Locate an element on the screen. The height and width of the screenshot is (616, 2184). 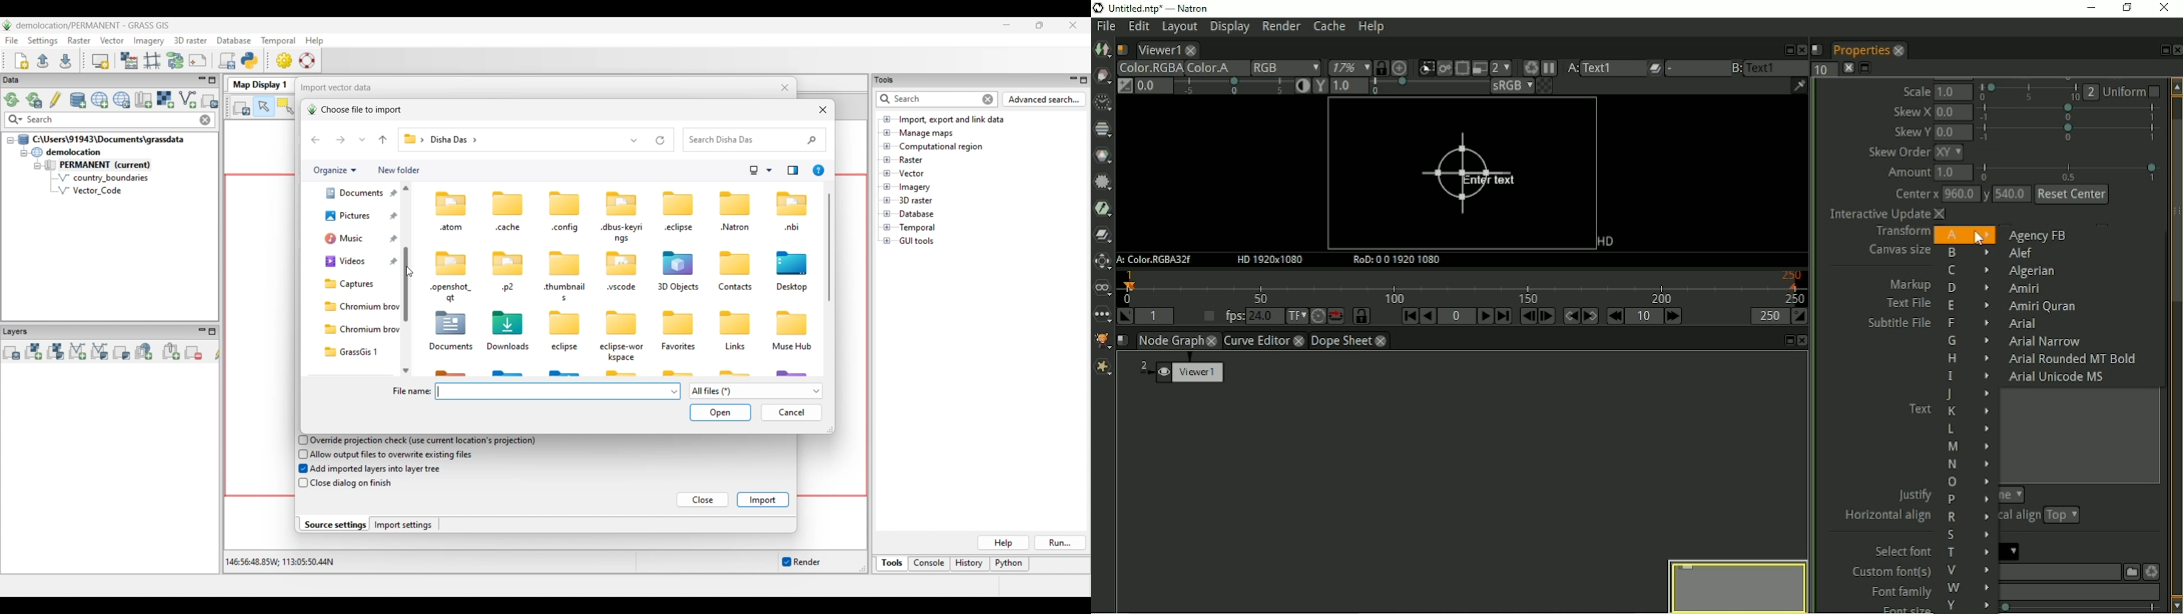
1.0 is located at coordinates (1954, 174).